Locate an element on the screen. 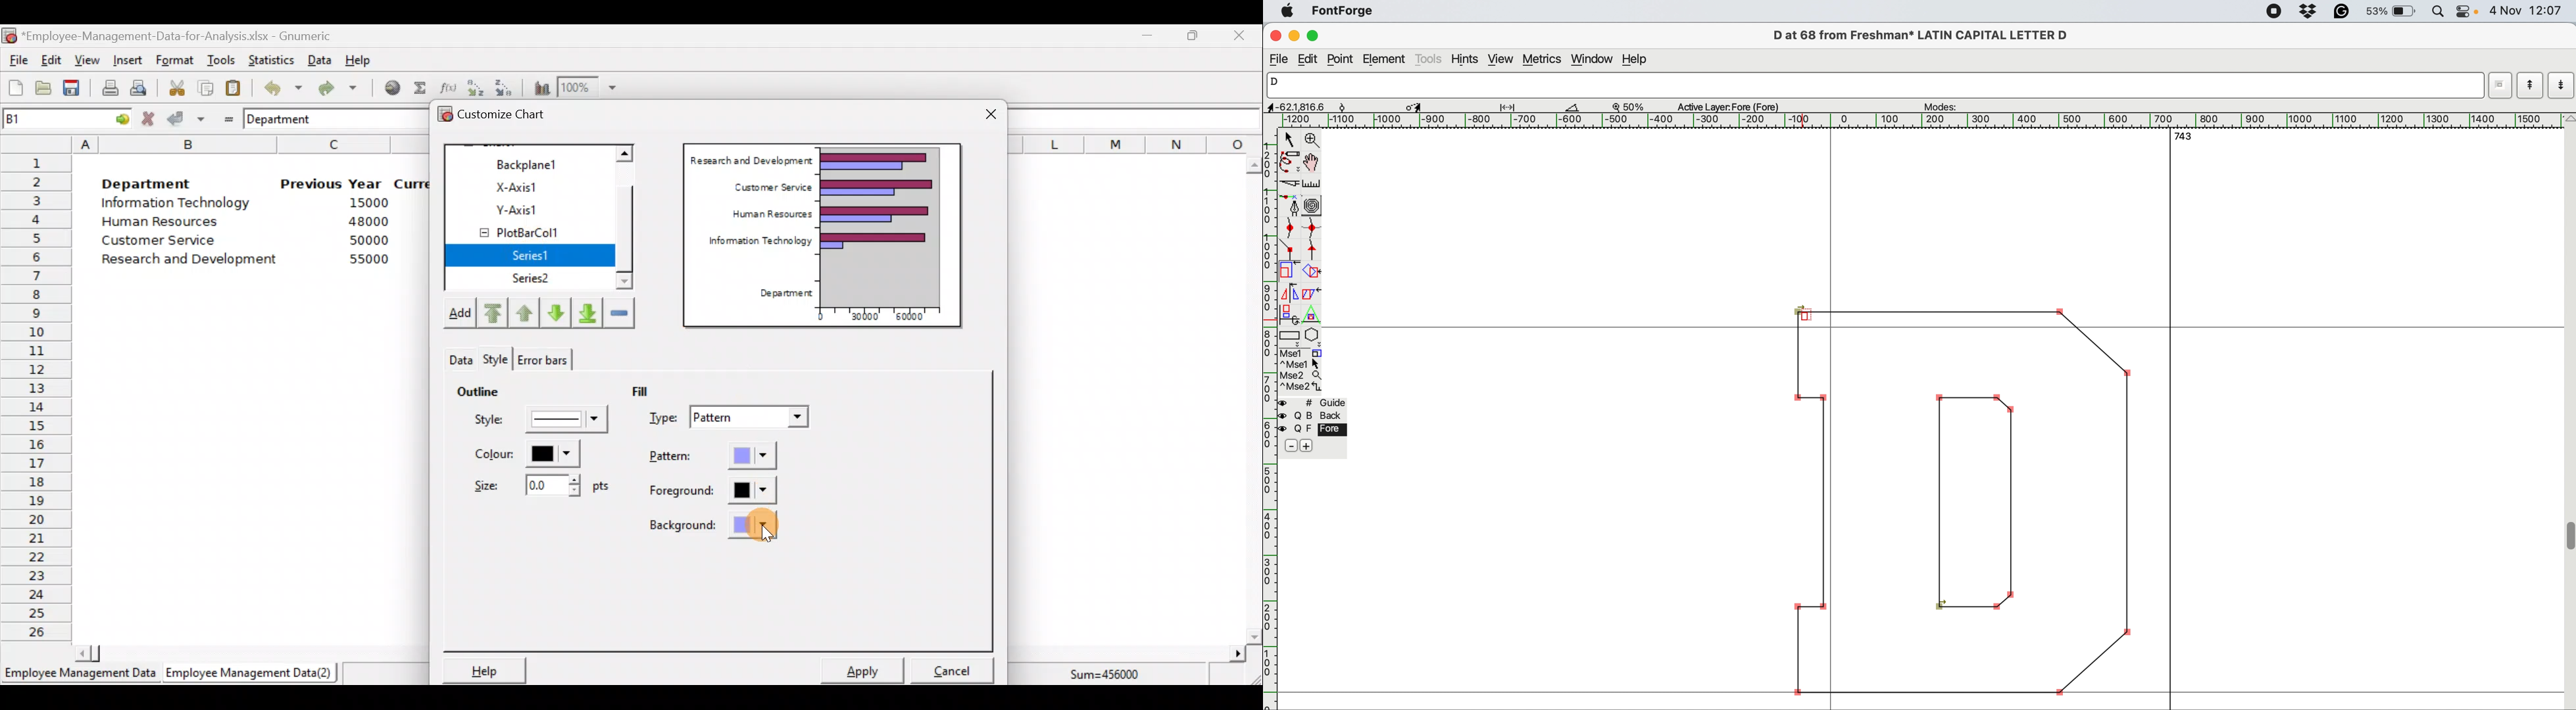 This screenshot has height=728, width=2576. X-axis1 is located at coordinates (532, 186).